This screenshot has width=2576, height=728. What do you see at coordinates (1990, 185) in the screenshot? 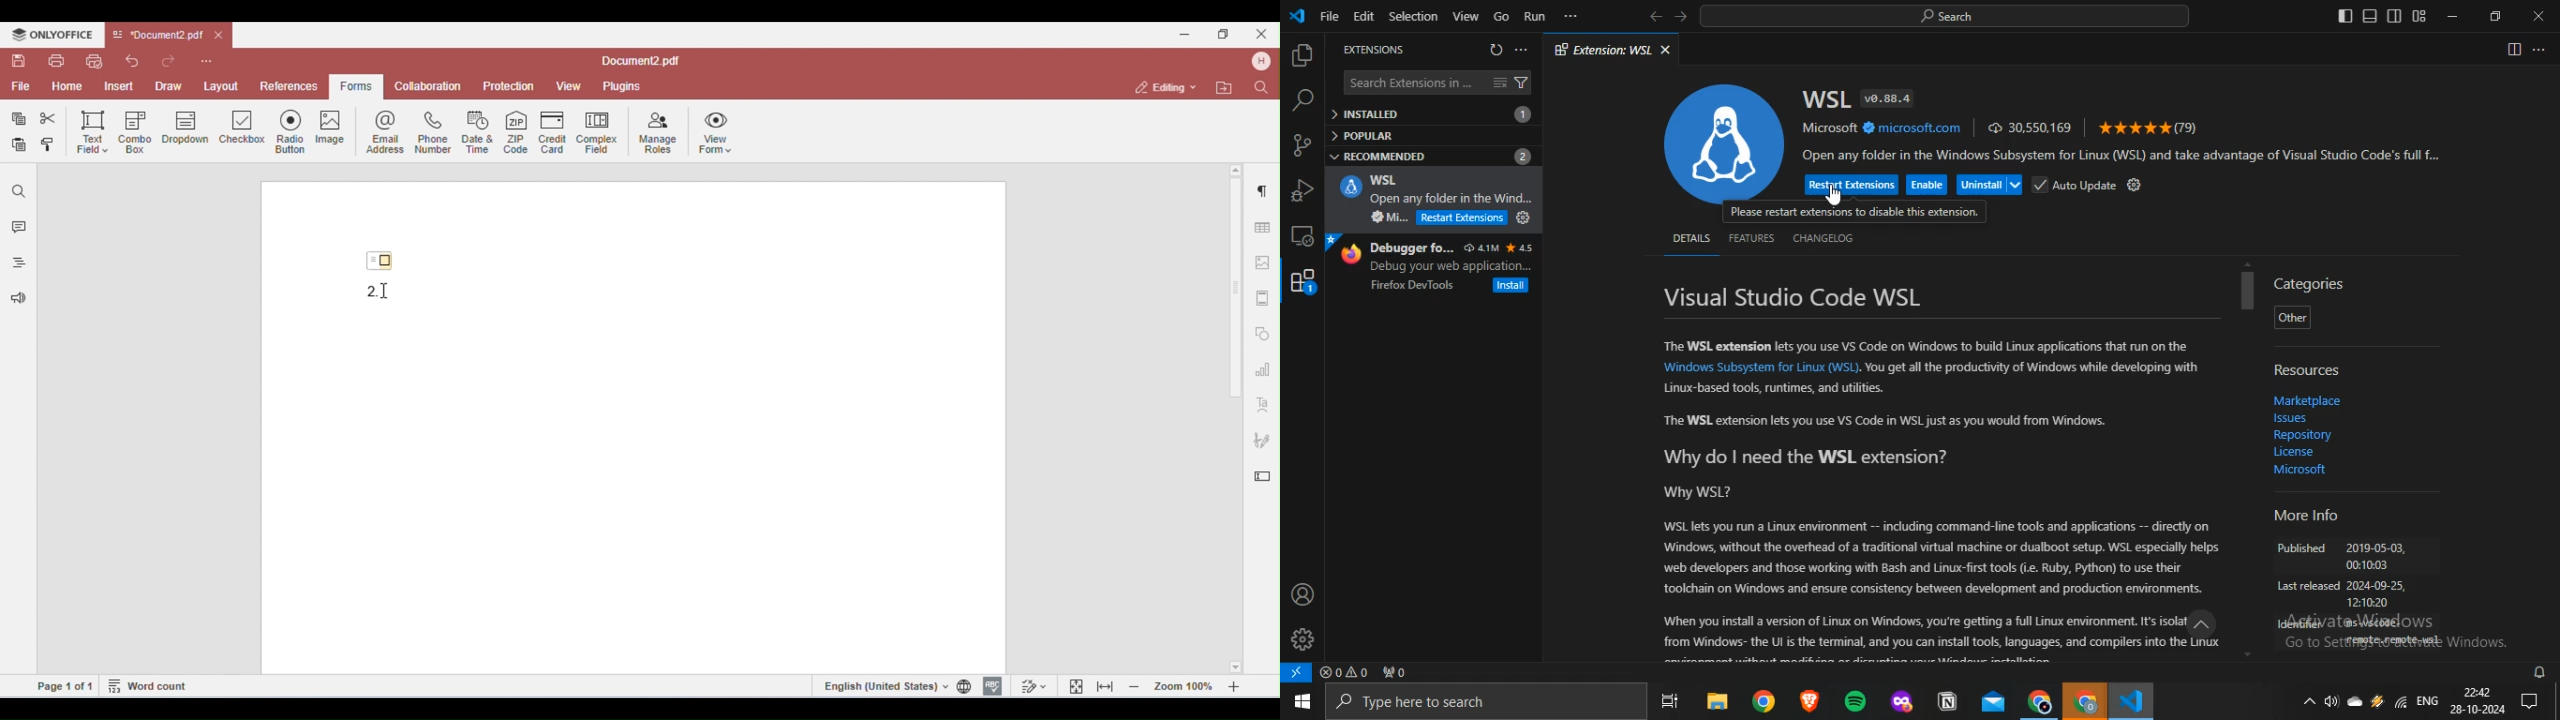
I see `Uninstall` at bounding box center [1990, 185].